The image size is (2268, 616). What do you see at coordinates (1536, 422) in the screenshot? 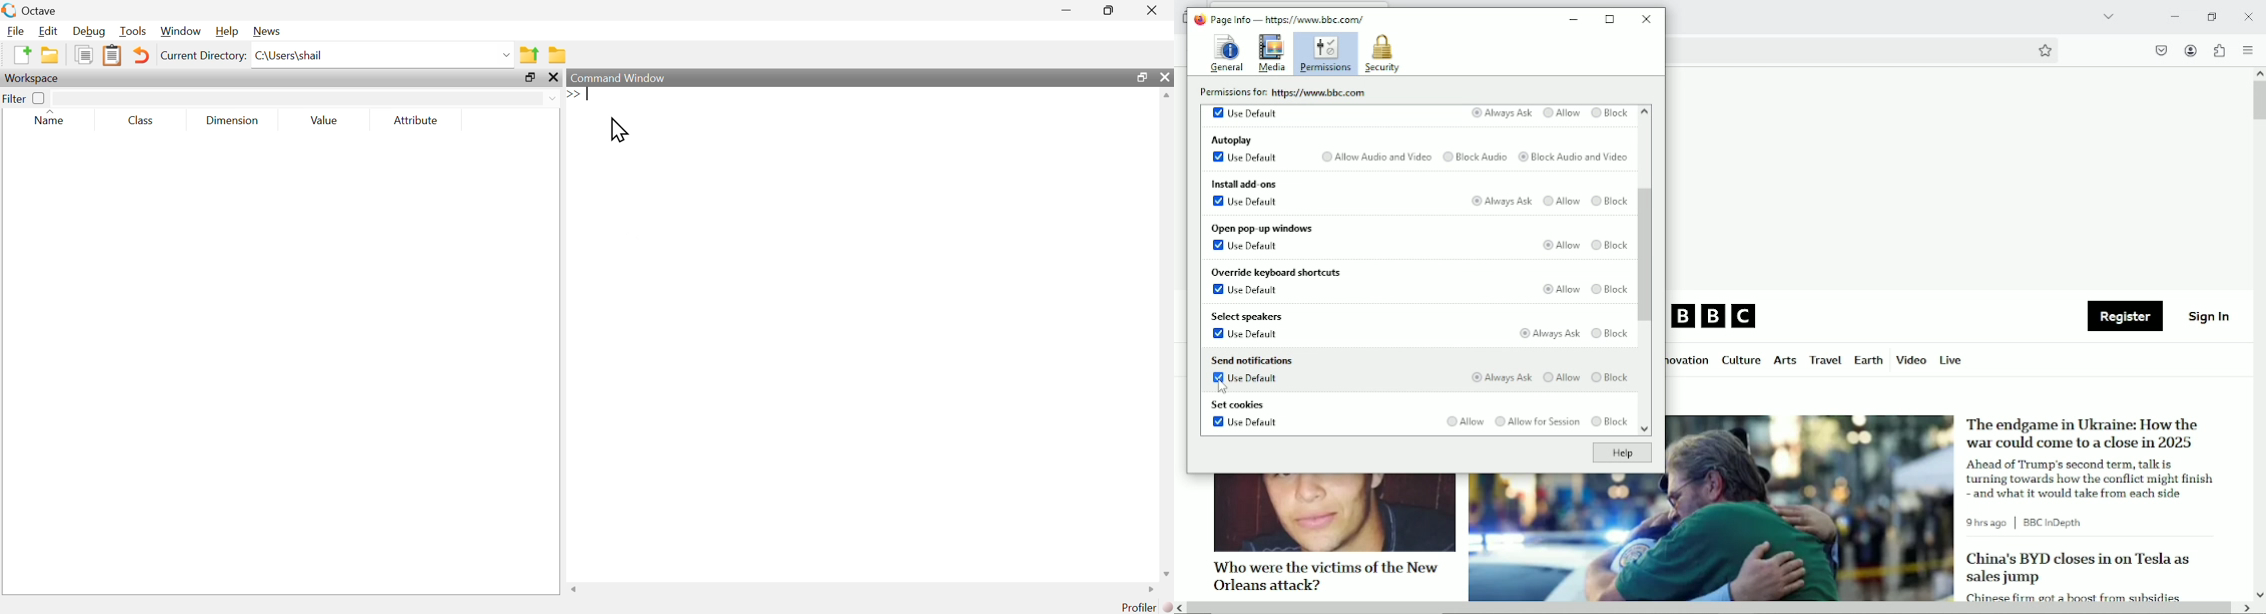
I see `Allow for session` at bounding box center [1536, 422].